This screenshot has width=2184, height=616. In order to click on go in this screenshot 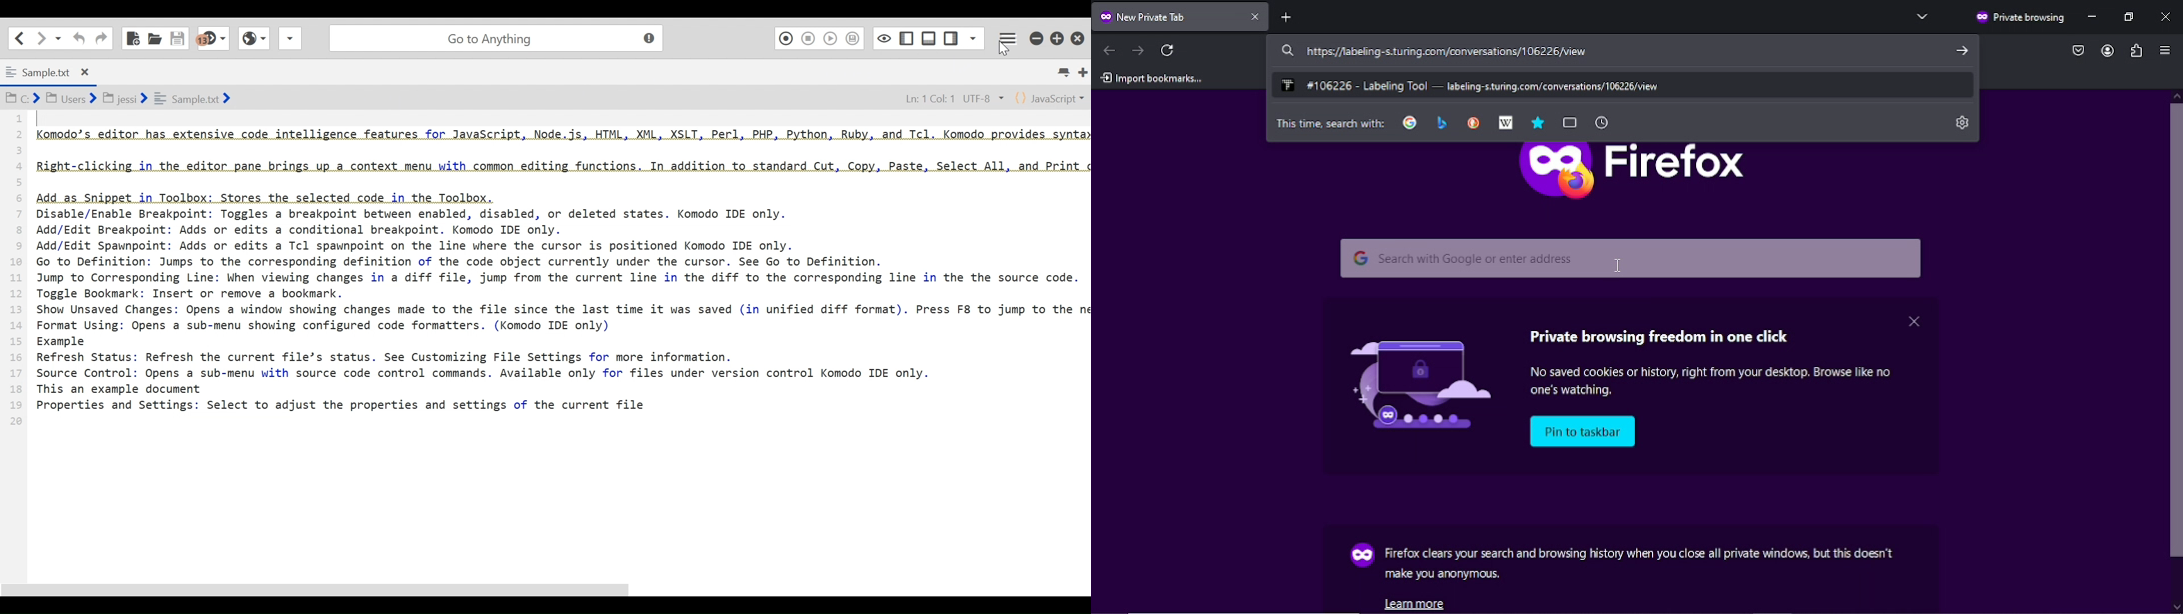, I will do `click(1958, 50)`.